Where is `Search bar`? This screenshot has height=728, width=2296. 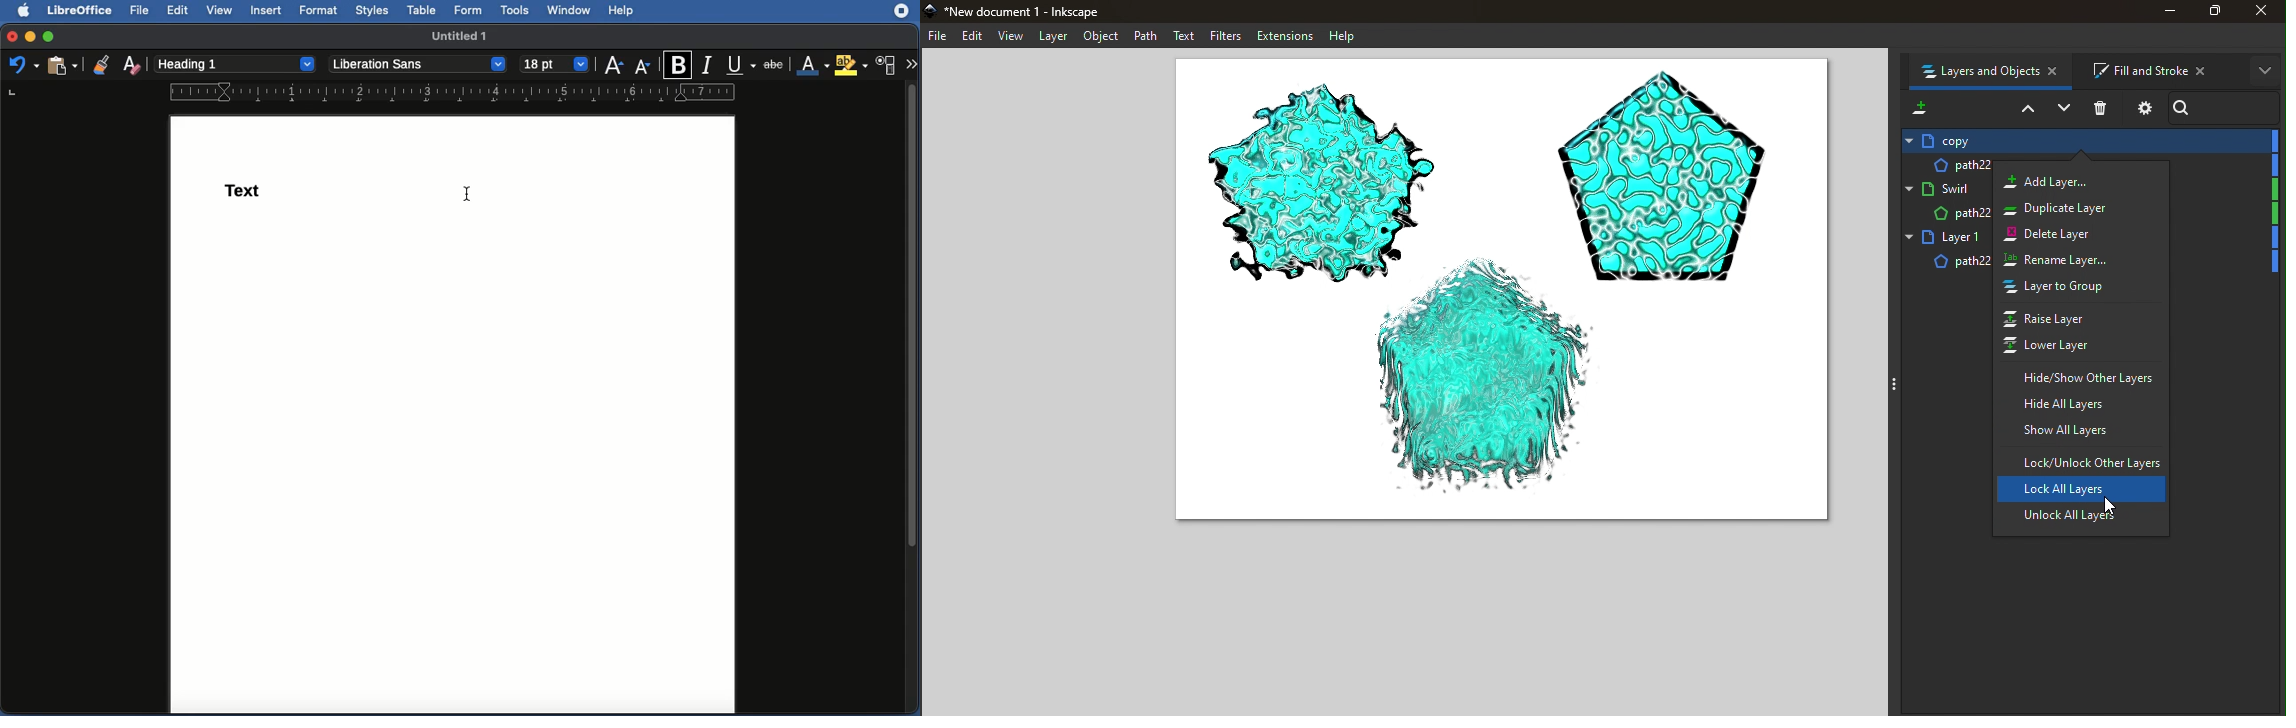
Search bar is located at coordinates (2228, 106).